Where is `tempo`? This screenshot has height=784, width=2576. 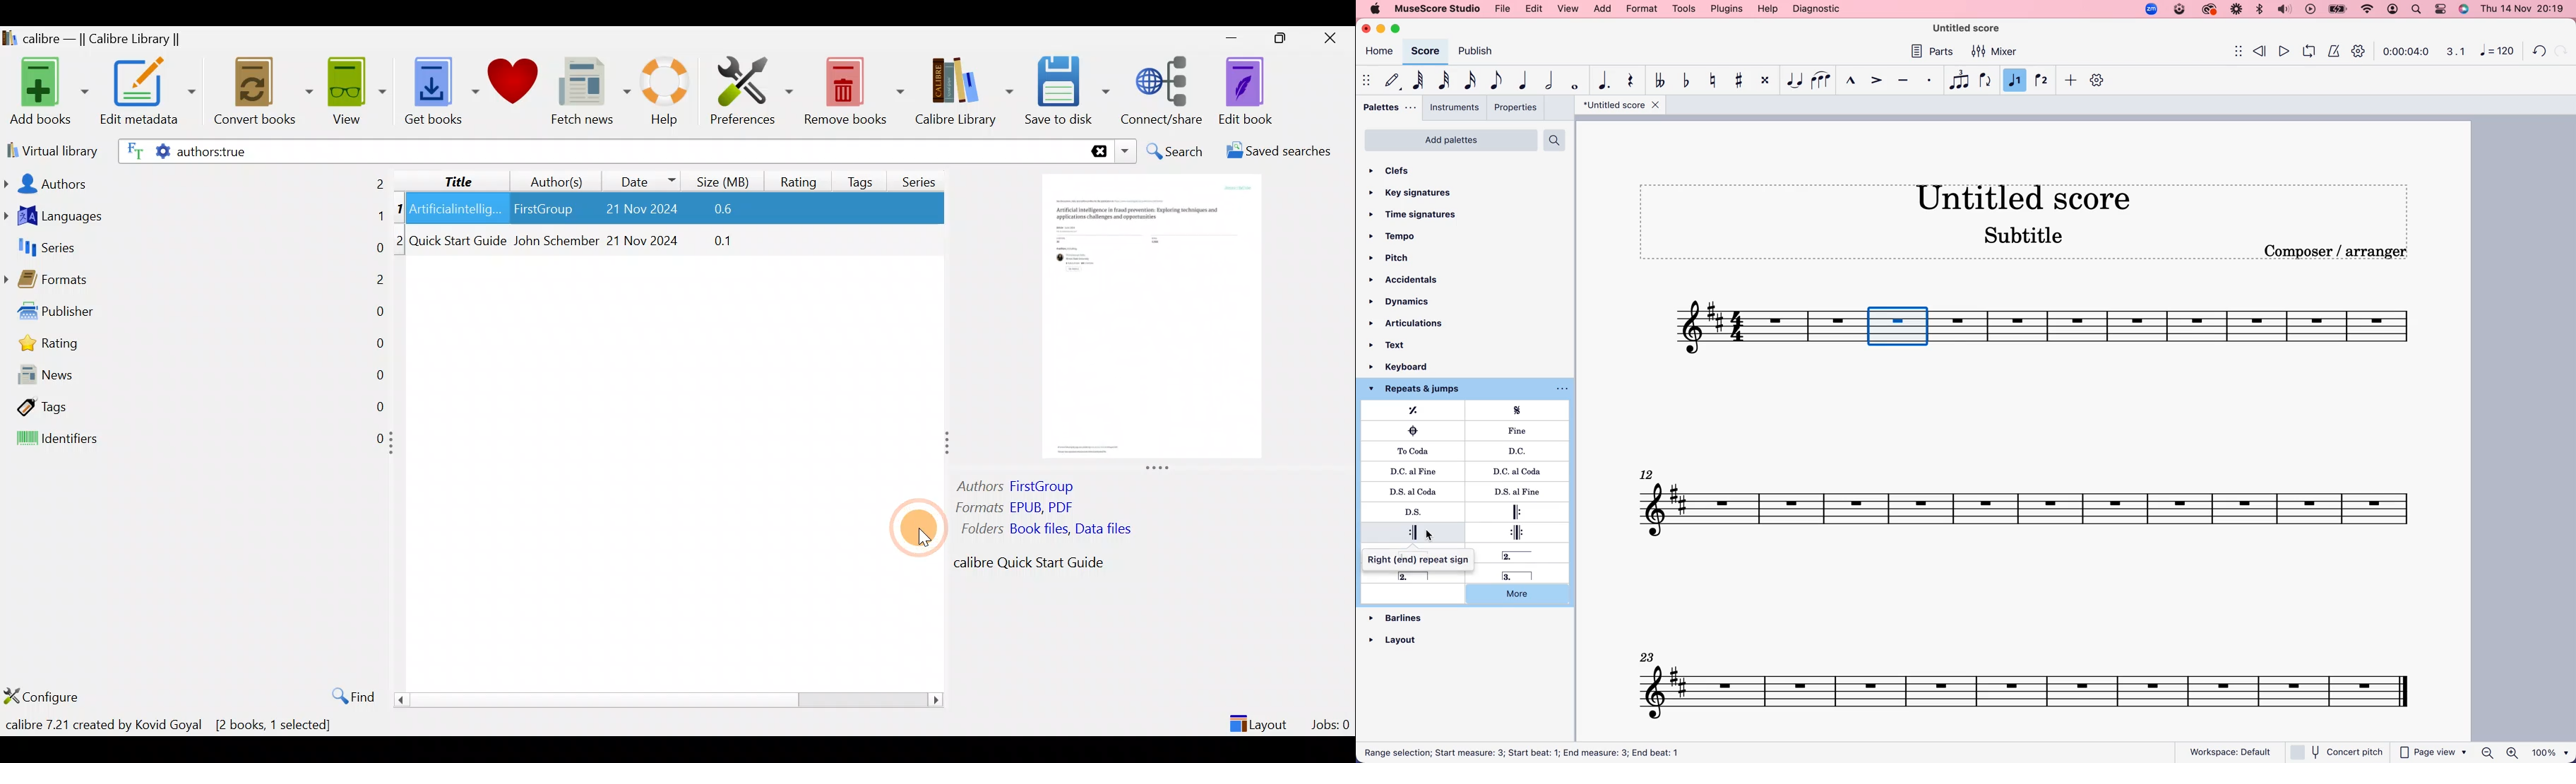 tempo is located at coordinates (1401, 237).